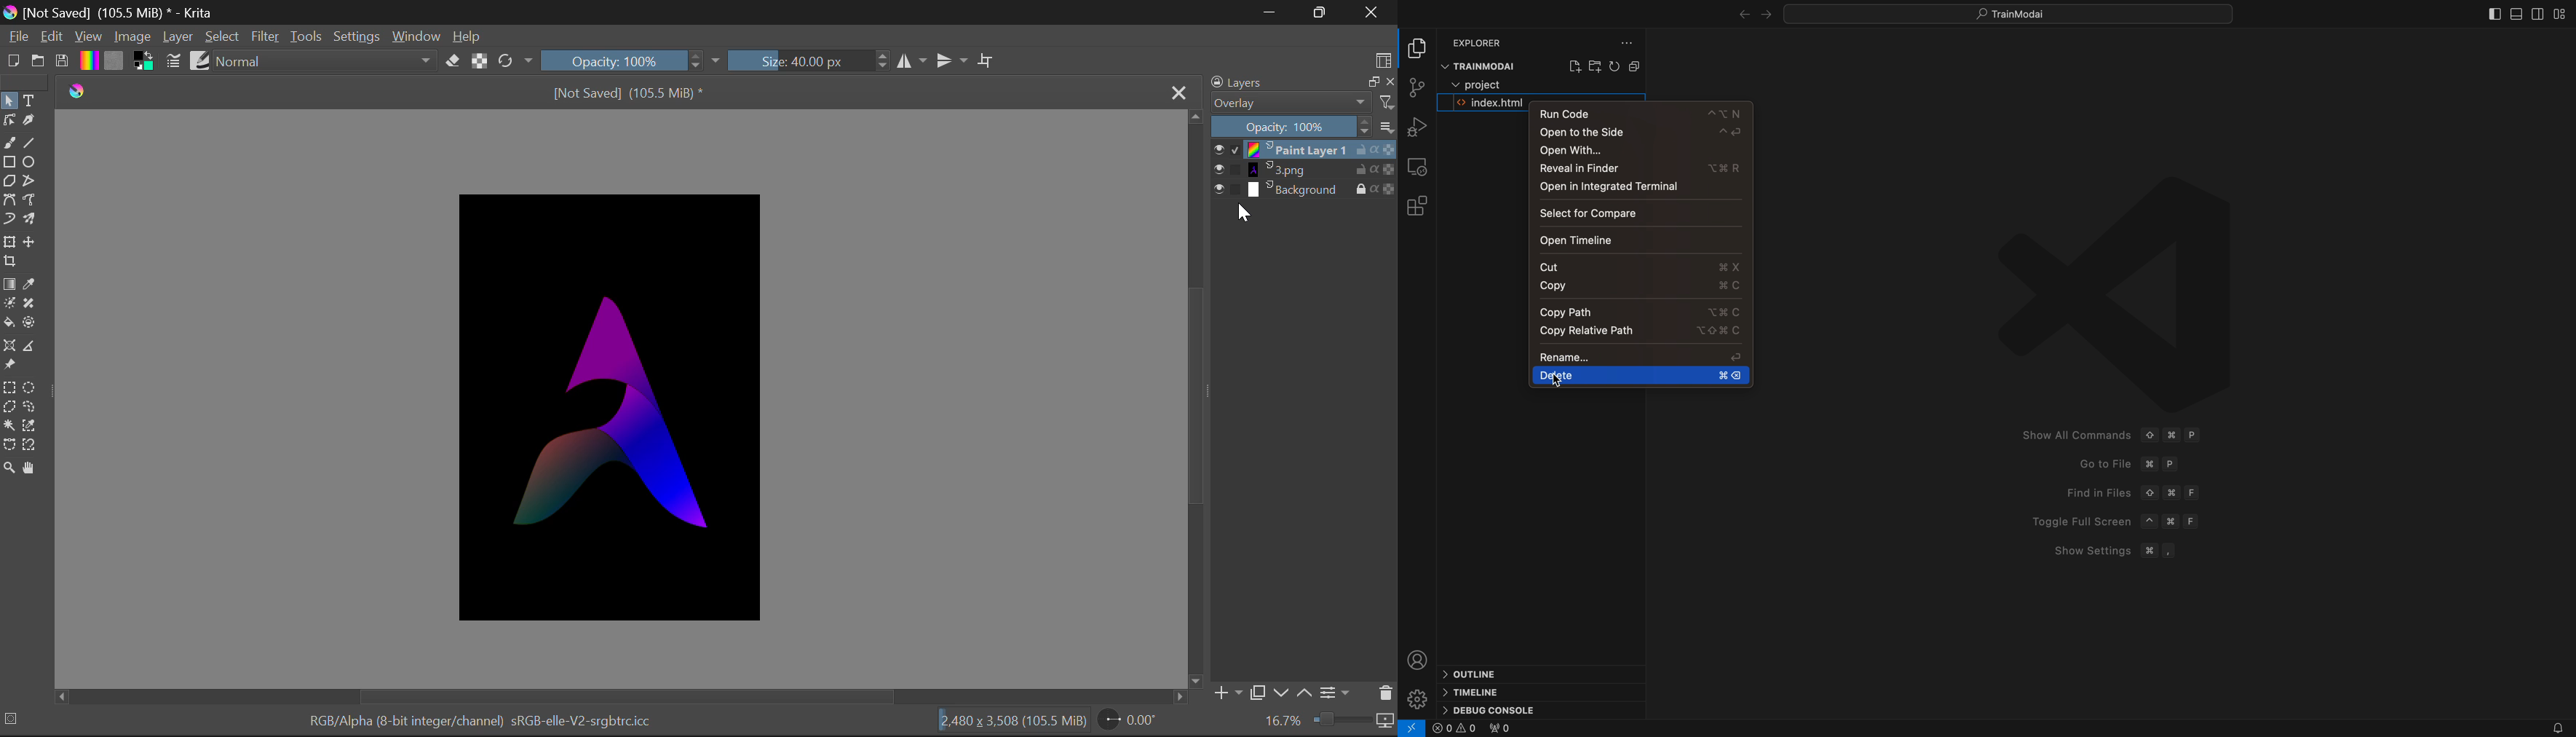 This screenshot has height=756, width=2576. What do you see at coordinates (19, 39) in the screenshot?
I see `File` at bounding box center [19, 39].